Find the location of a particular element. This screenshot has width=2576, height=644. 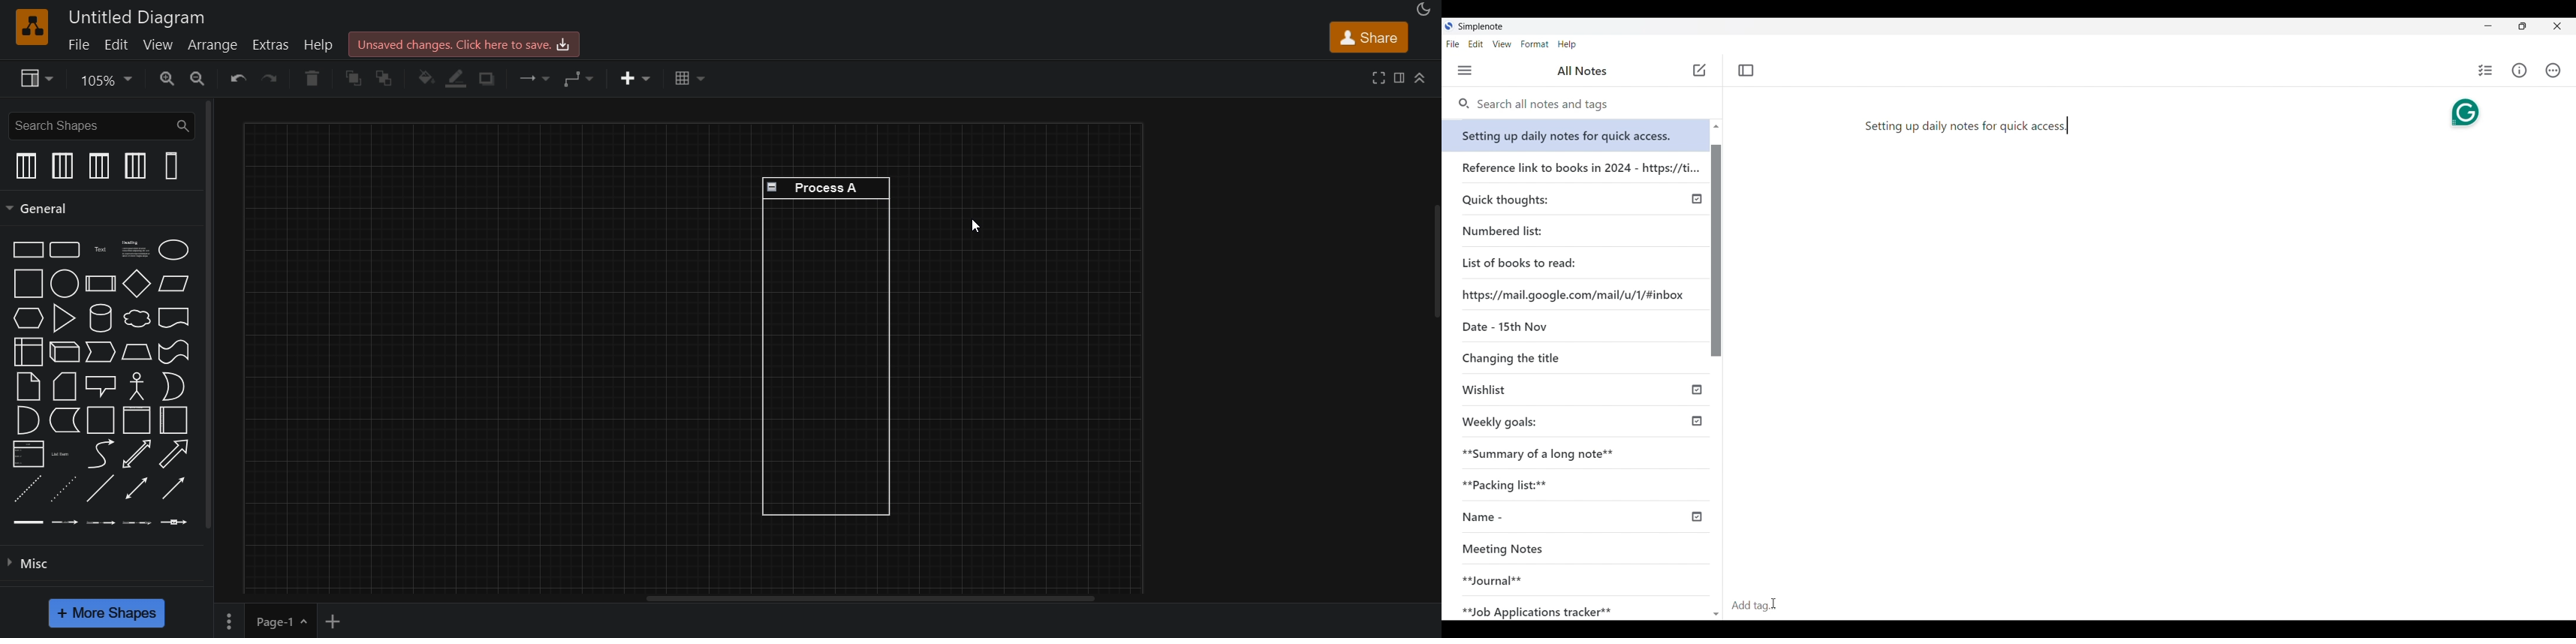

vertical pool 1 is located at coordinates (26, 165).